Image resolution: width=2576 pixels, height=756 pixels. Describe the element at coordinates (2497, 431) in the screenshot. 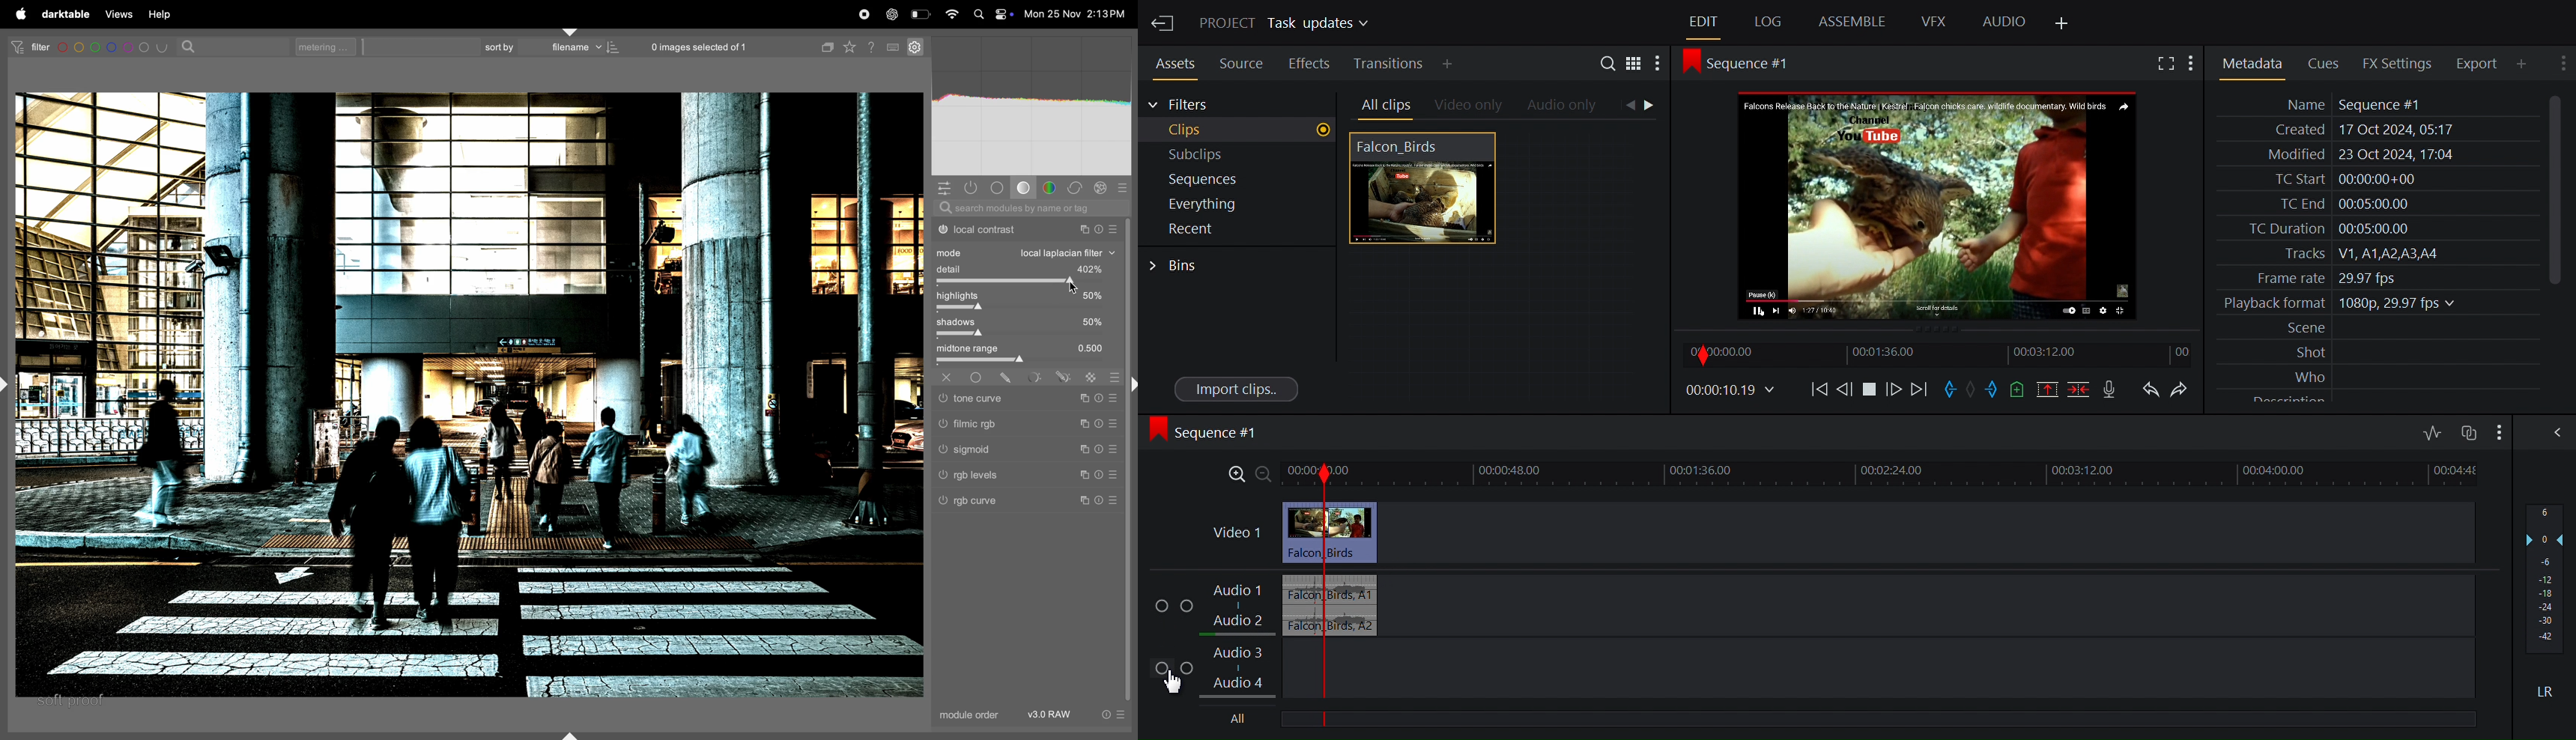

I see `Show/Hide audio full mix` at that location.